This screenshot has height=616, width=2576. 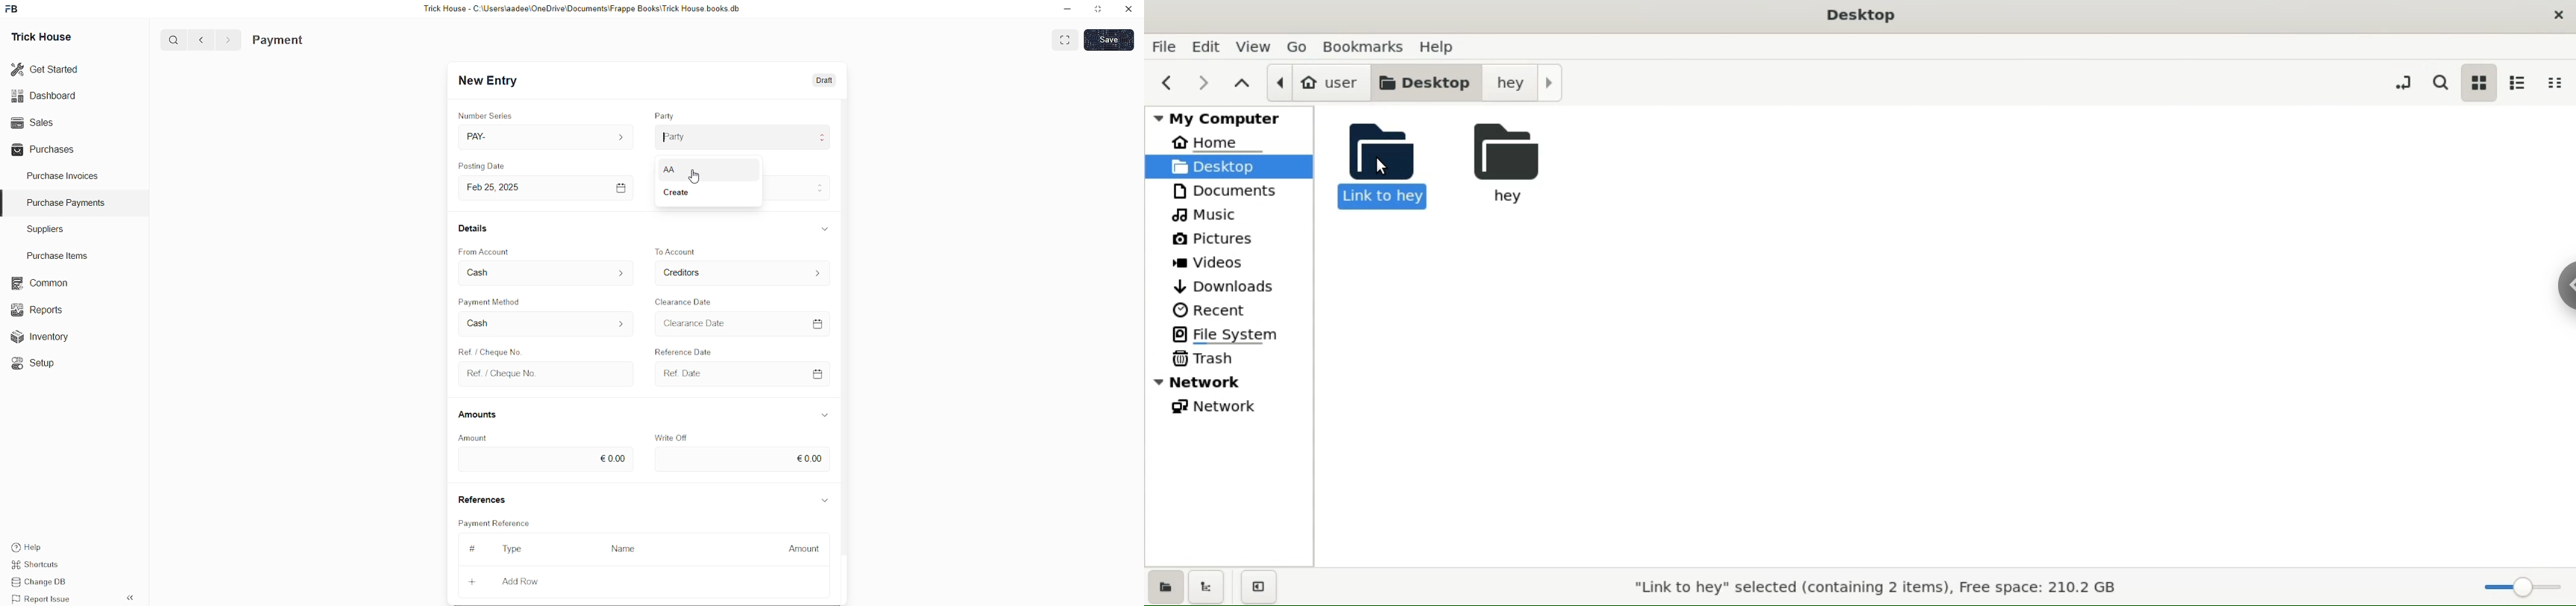 What do you see at coordinates (501, 522) in the screenshot?
I see `Payment Reference` at bounding box center [501, 522].